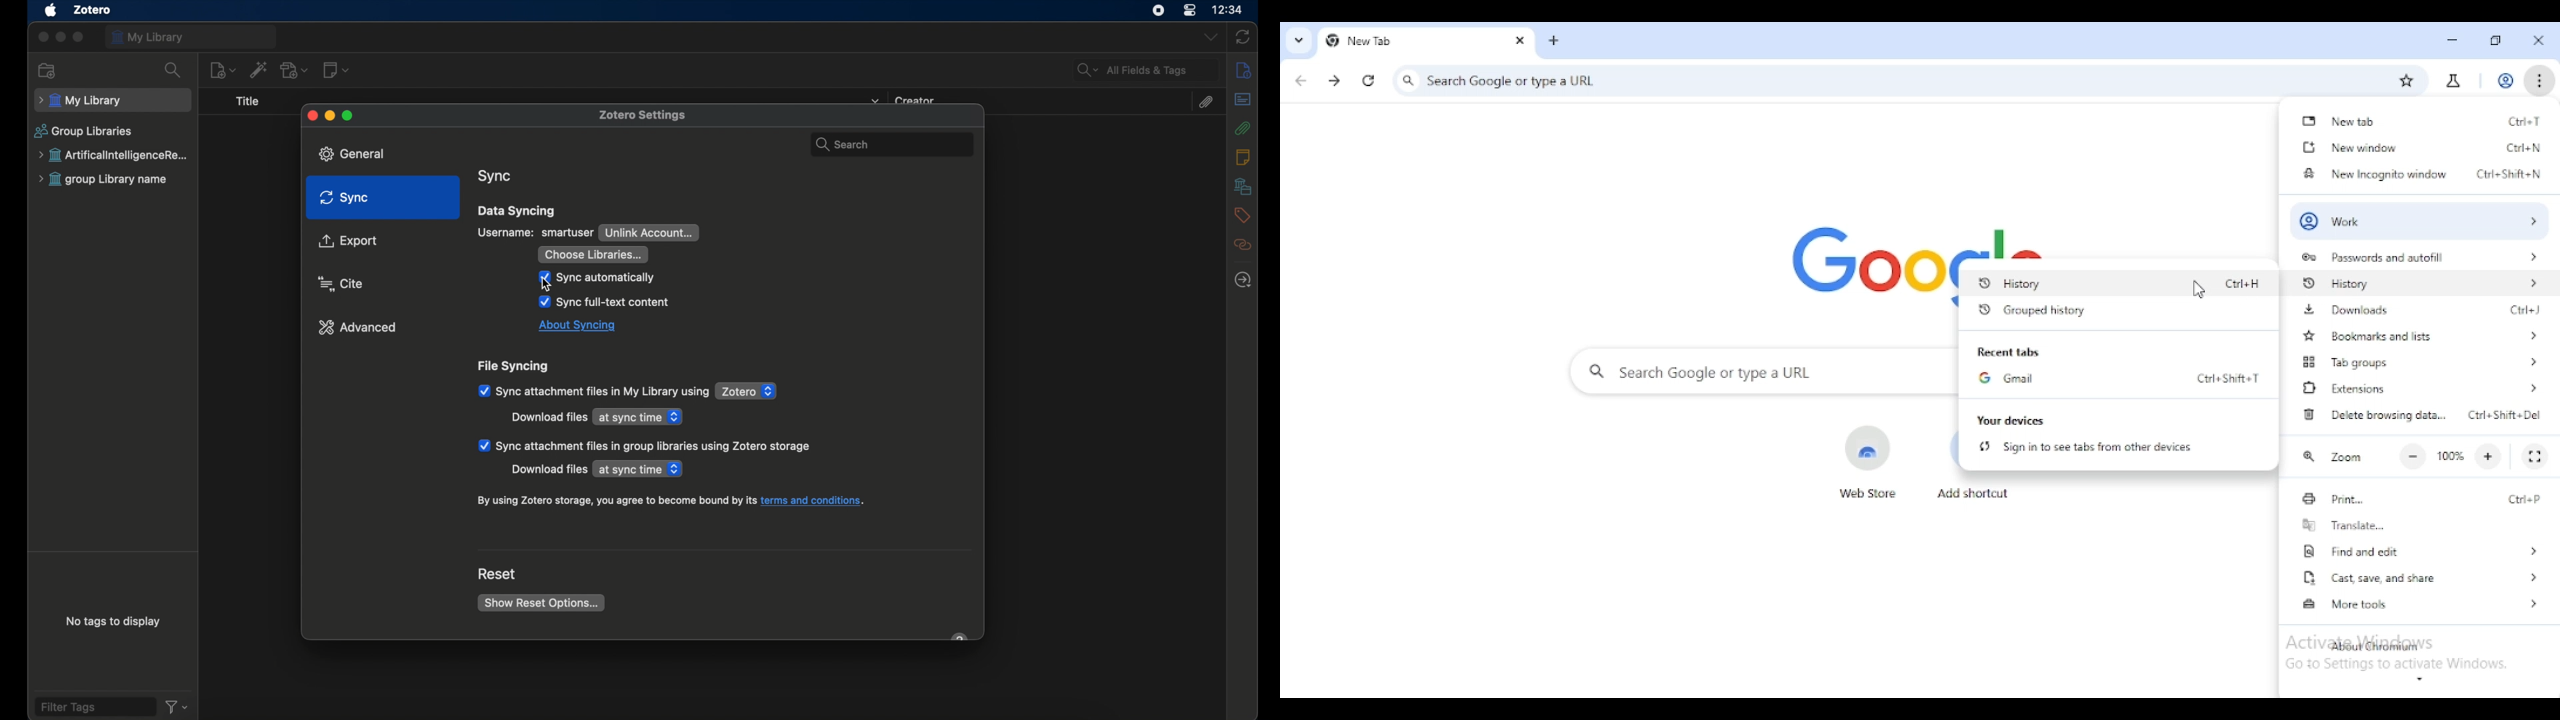 This screenshot has width=2576, height=728. What do you see at coordinates (747, 391) in the screenshot?
I see `zotero dropdown` at bounding box center [747, 391].